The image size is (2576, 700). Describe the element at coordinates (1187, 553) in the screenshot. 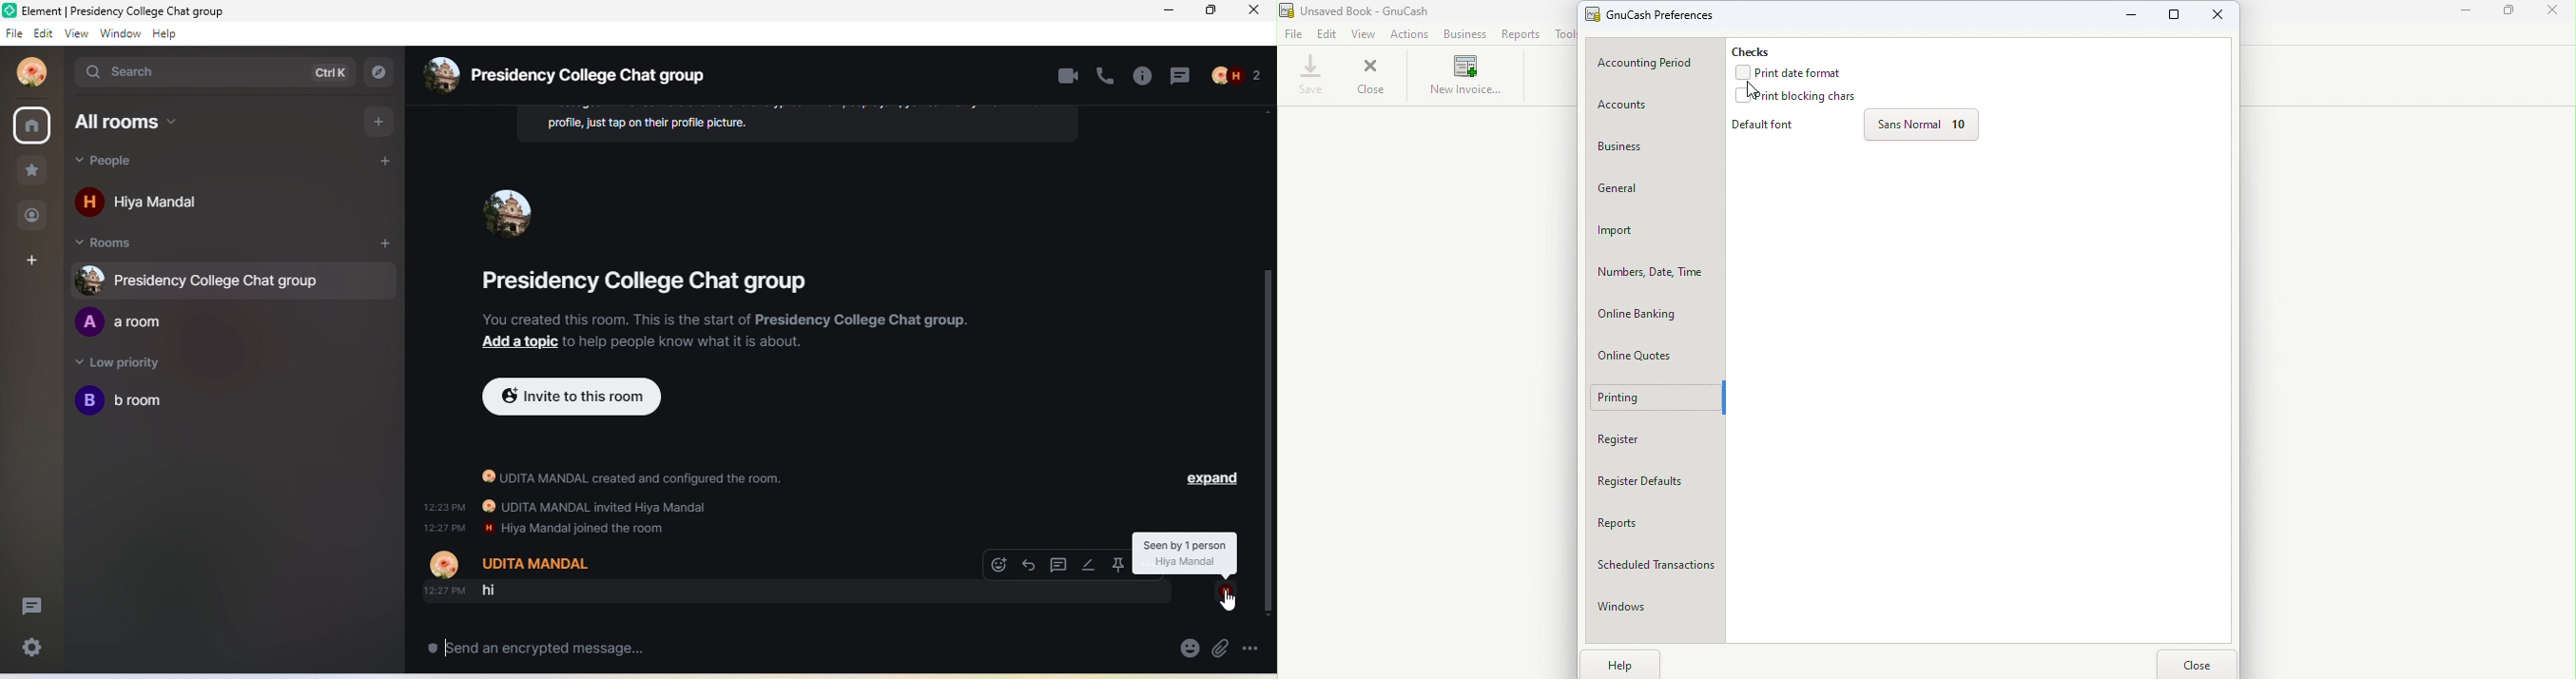

I see `Checked message seen by 1 members ` at that location.